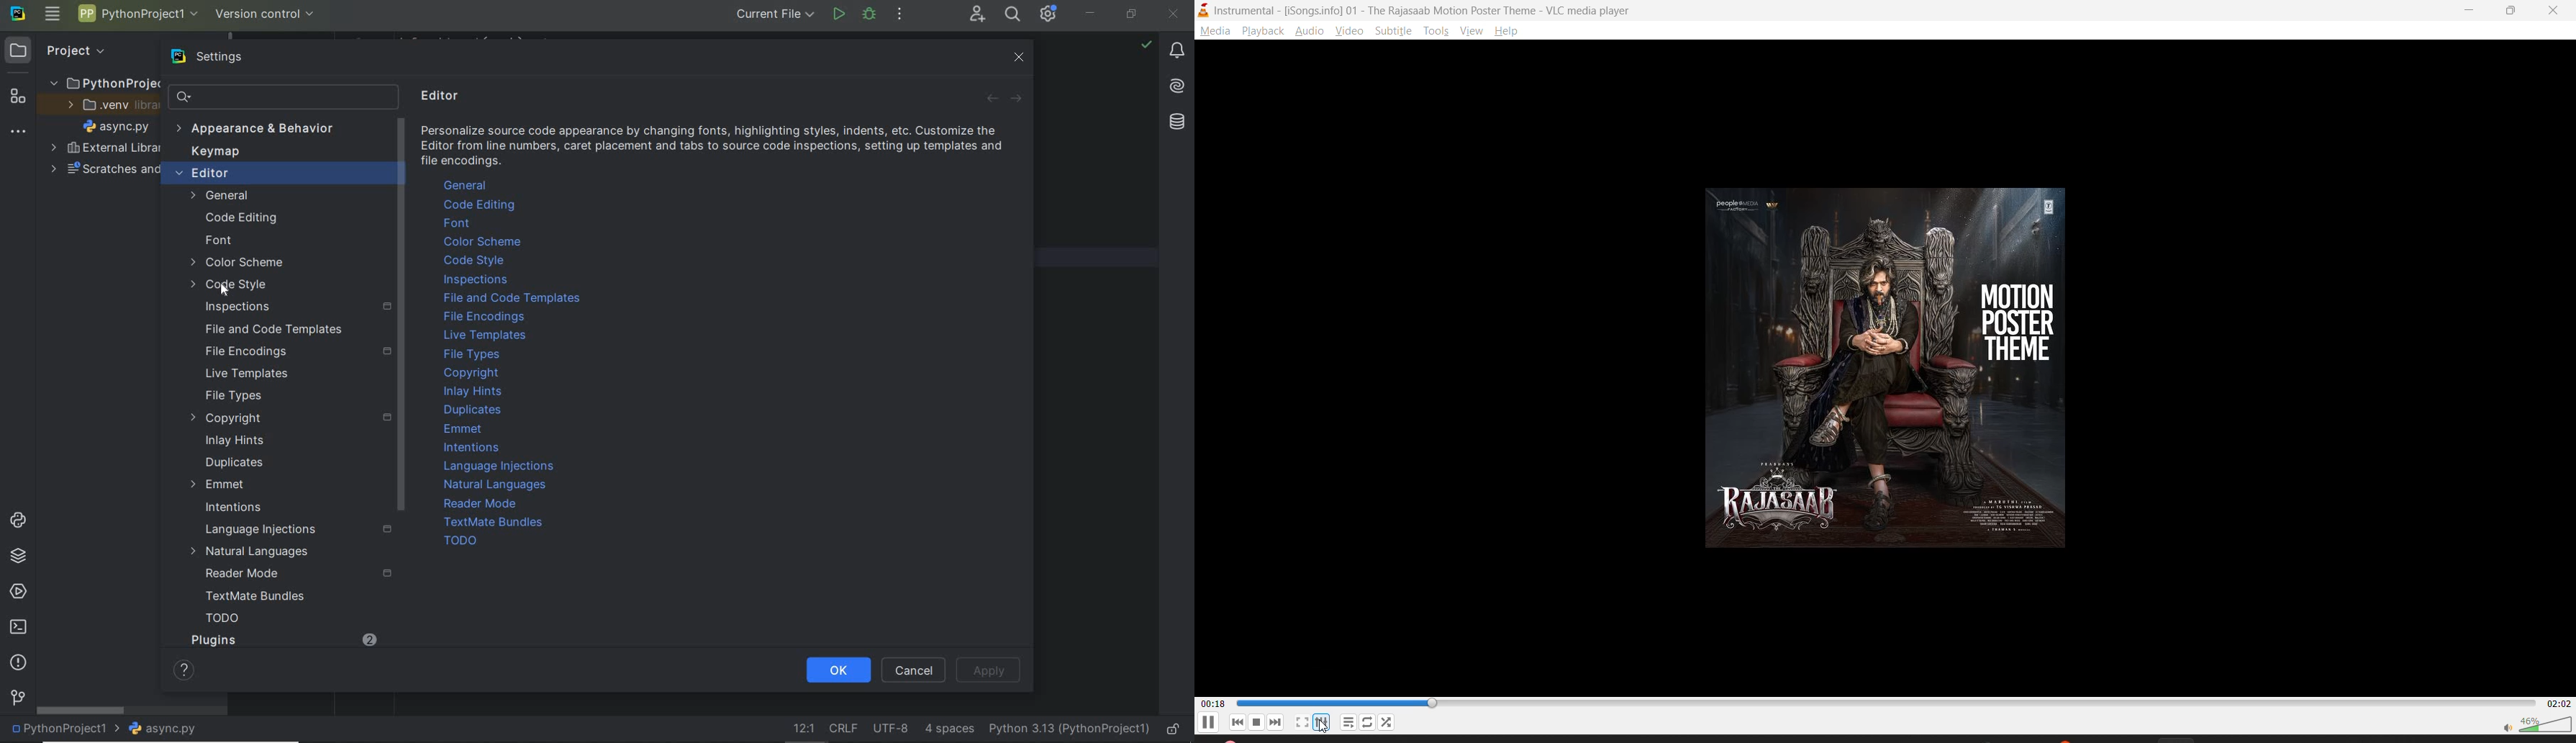 The height and width of the screenshot is (756, 2576). Describe the element at coordinates (461, 224) in the screenshot. I see `font` at that location.